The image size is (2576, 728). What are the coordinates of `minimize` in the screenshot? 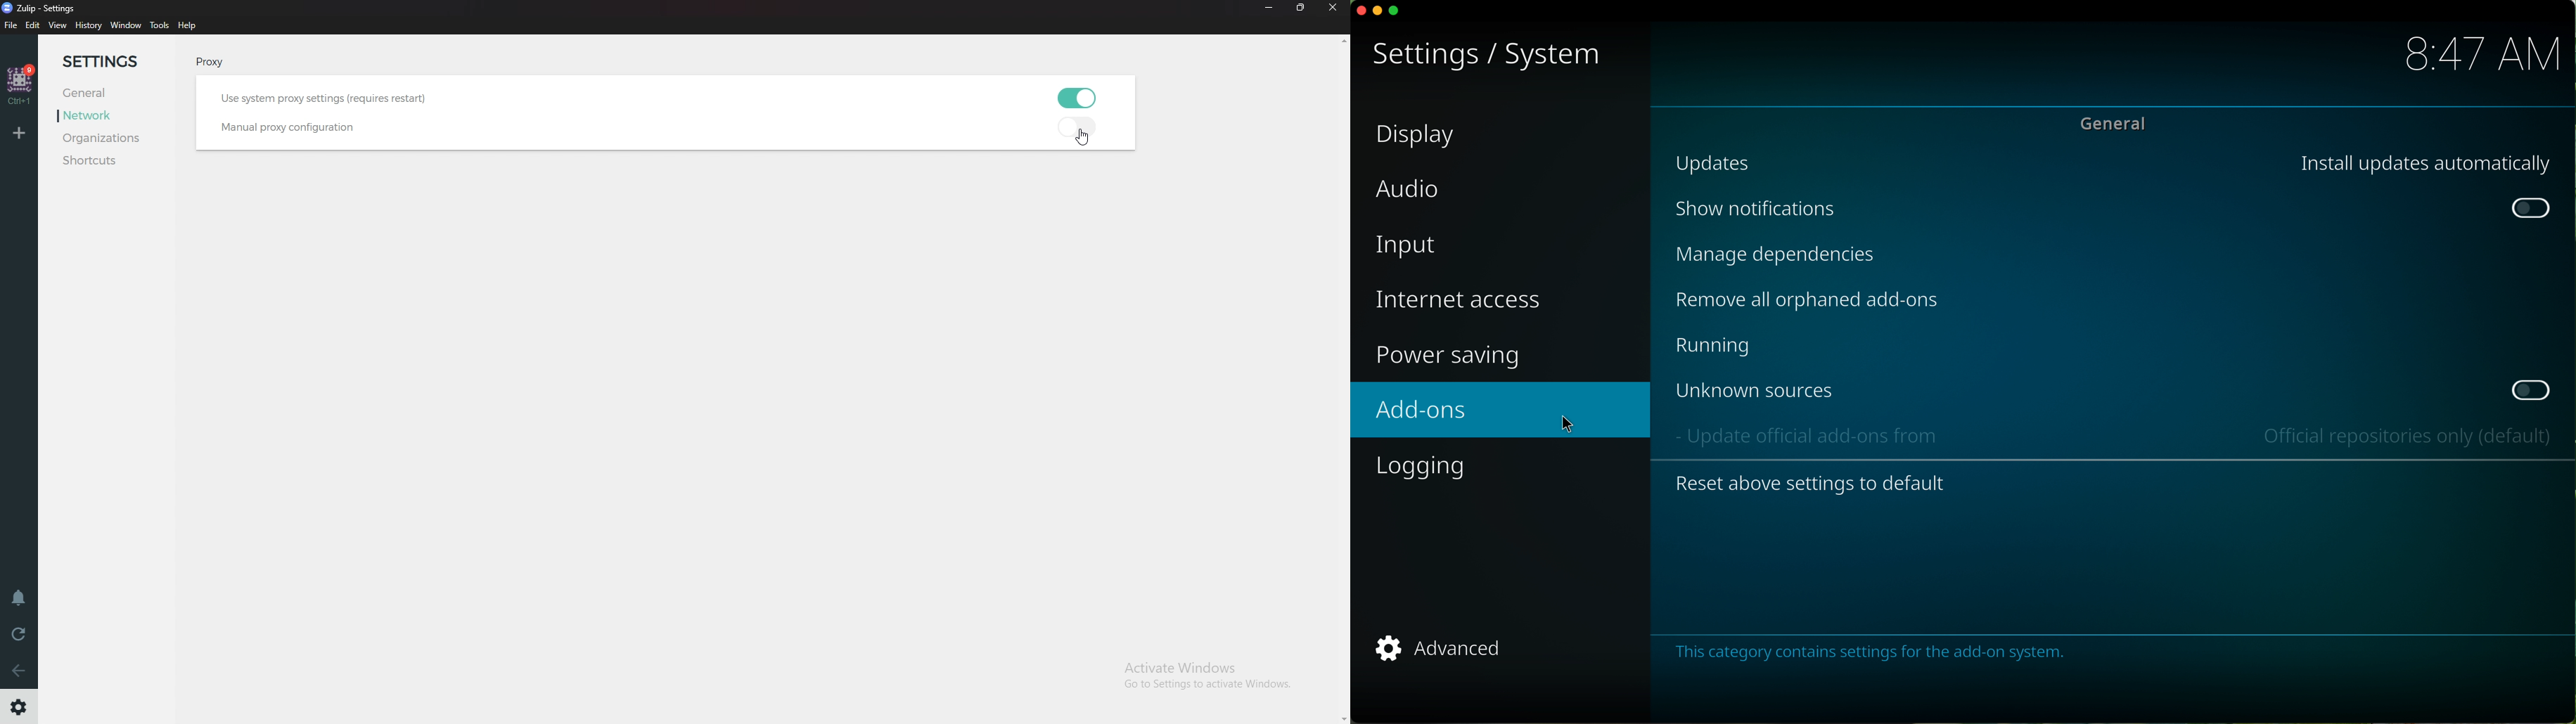 It's located at (1379, 10).